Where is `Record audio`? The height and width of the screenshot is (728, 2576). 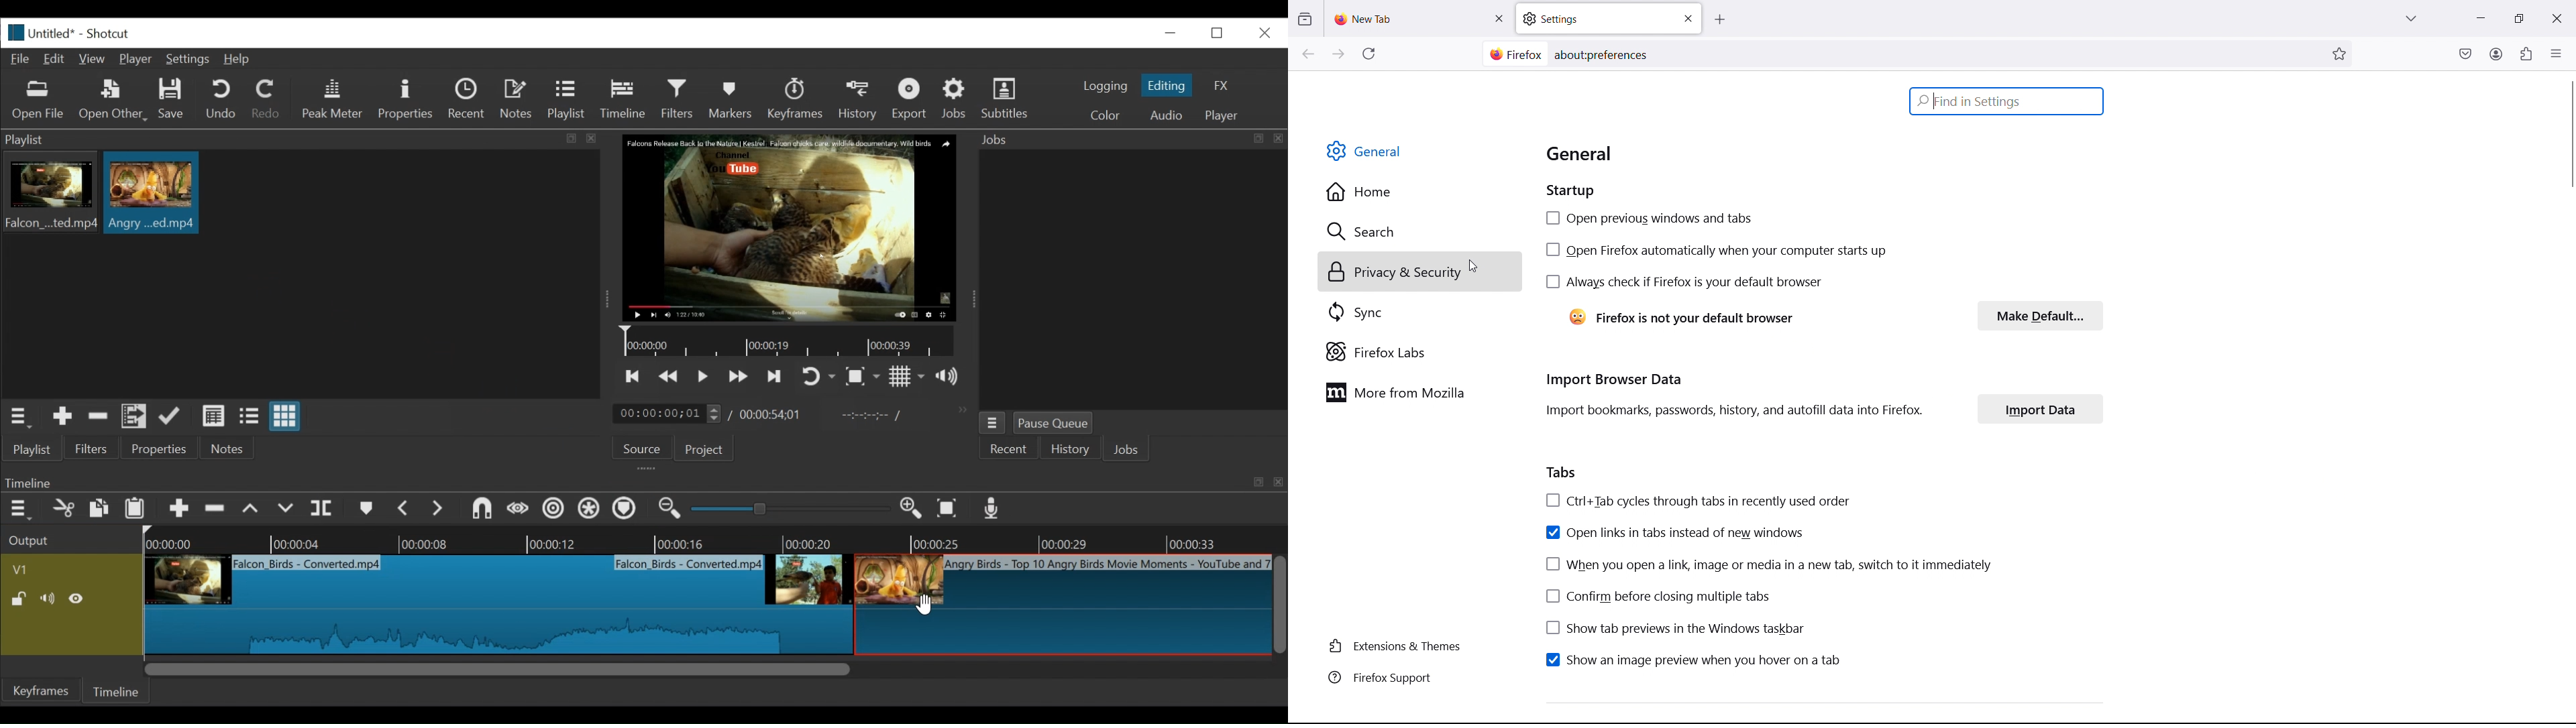
Record audio is located at coordinates (993, 511).